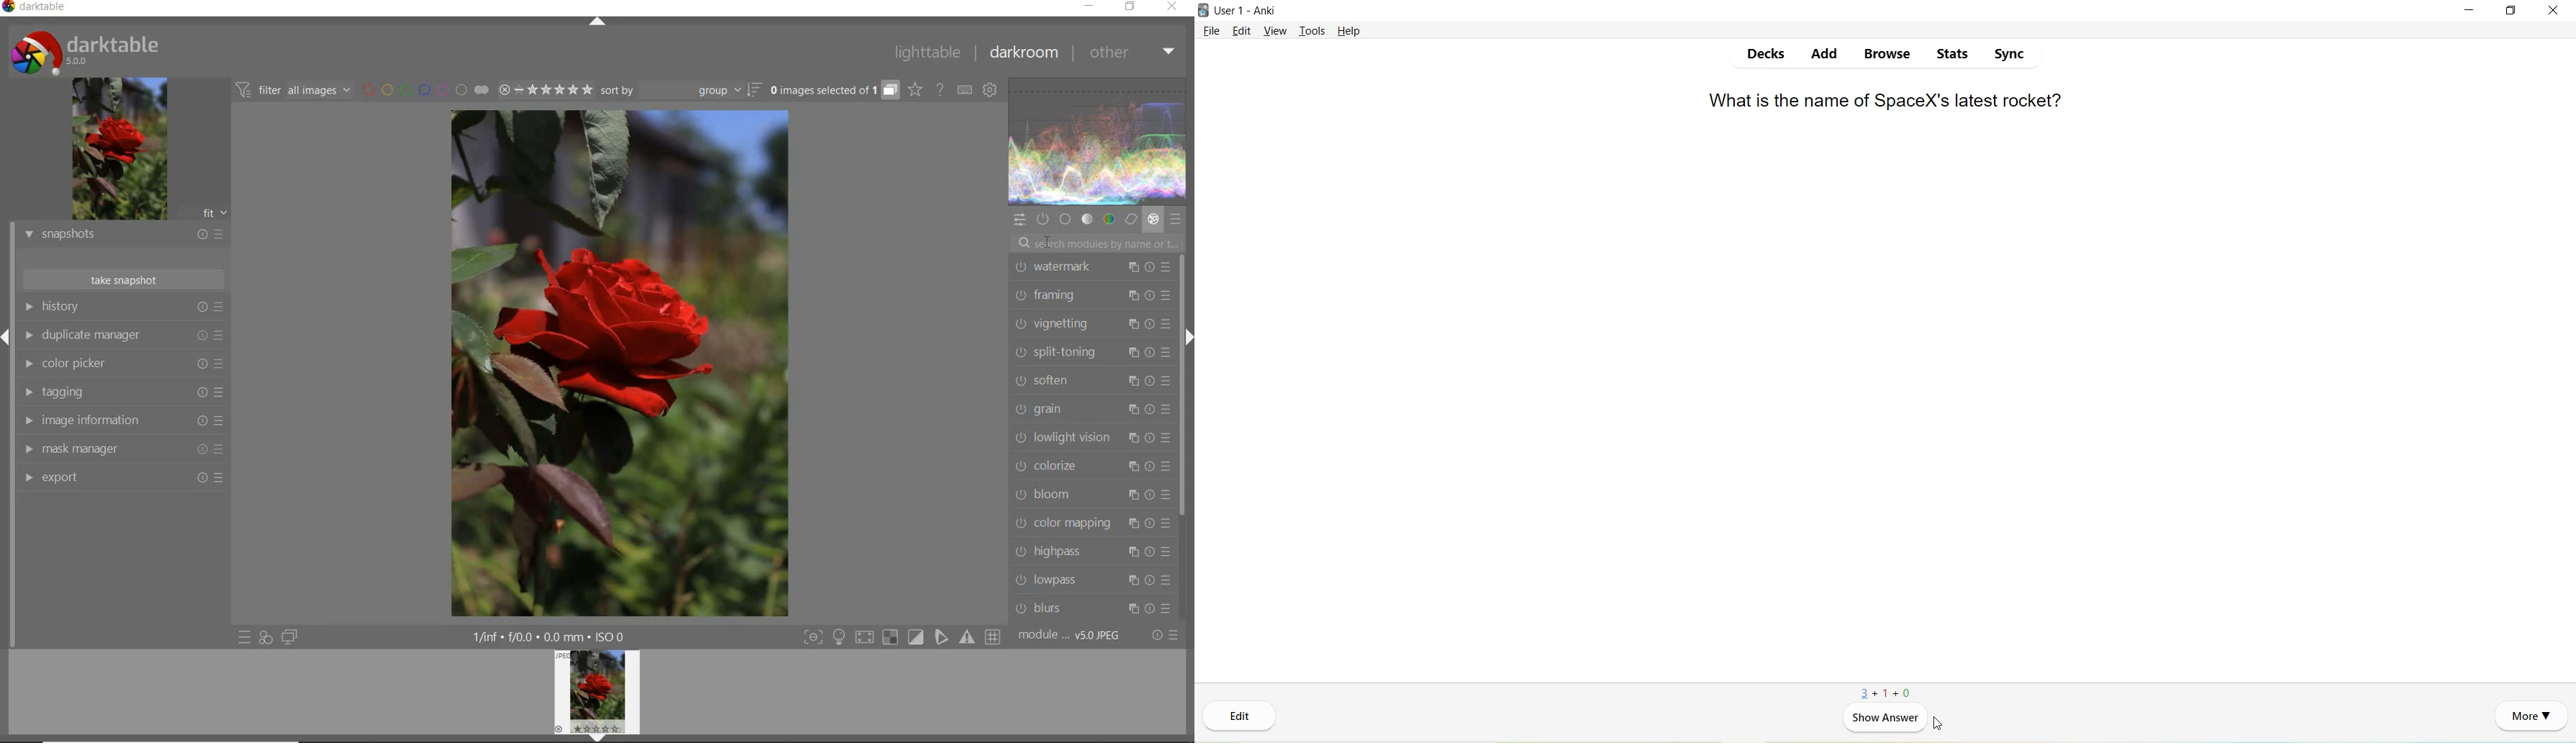 The height and width of the screenshot is (756, 2576). Describe the element at coordinates (1075, 636) in the screenshot. I see `module..v50JPEG` at that location.